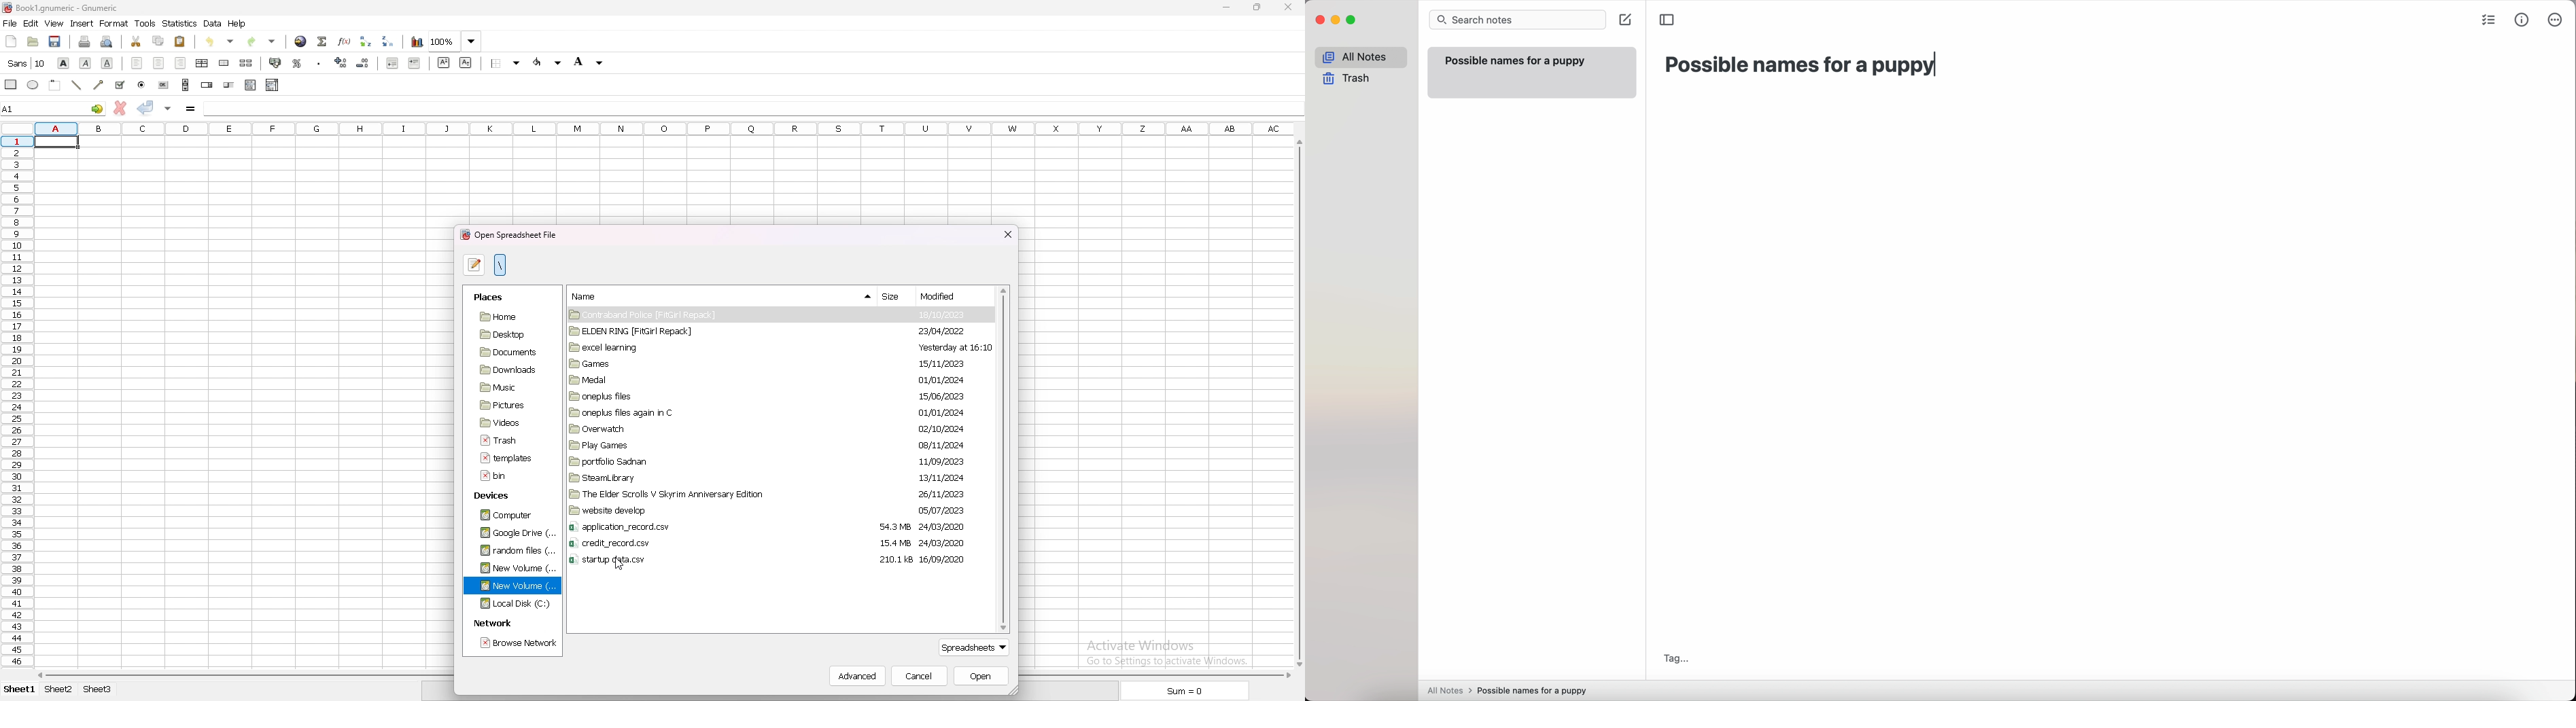 The image size is (2576, 728). Describe the element at coordinates (713, 363) in the screenshot. I see `folder` at that location.